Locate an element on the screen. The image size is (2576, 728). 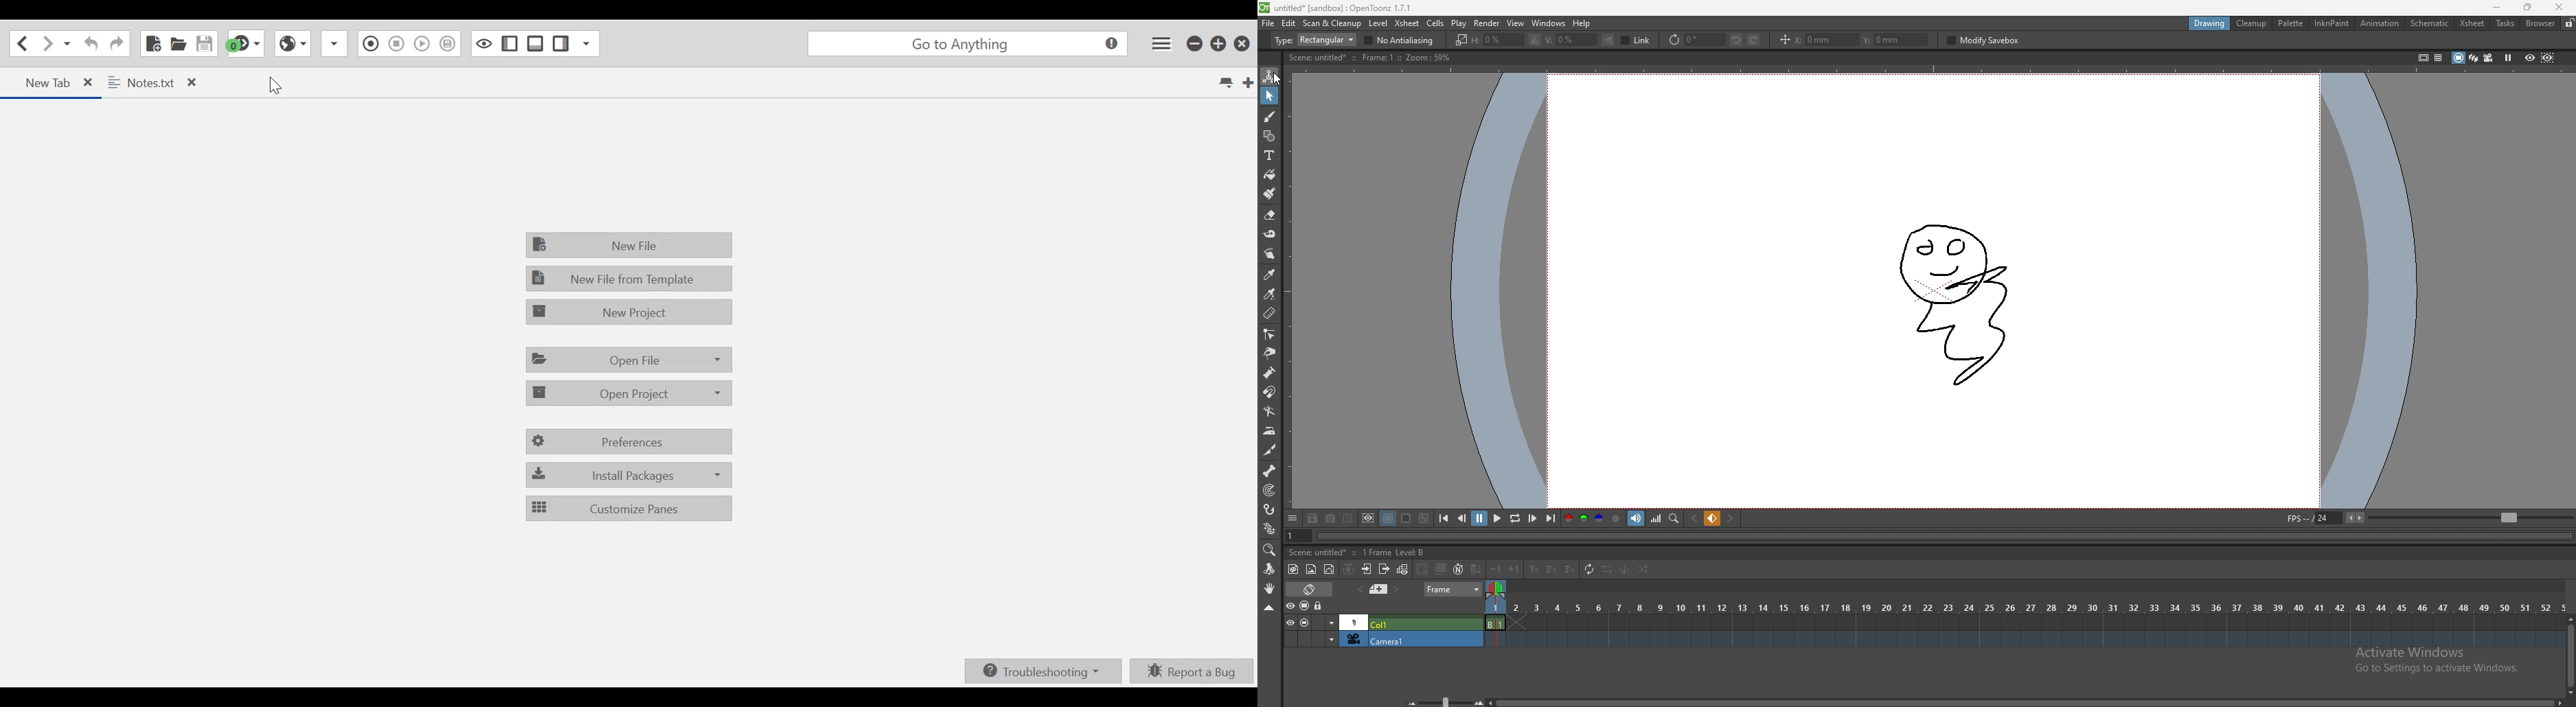
Show/Hide Bottom Pane is located at coordinates (561, 45).